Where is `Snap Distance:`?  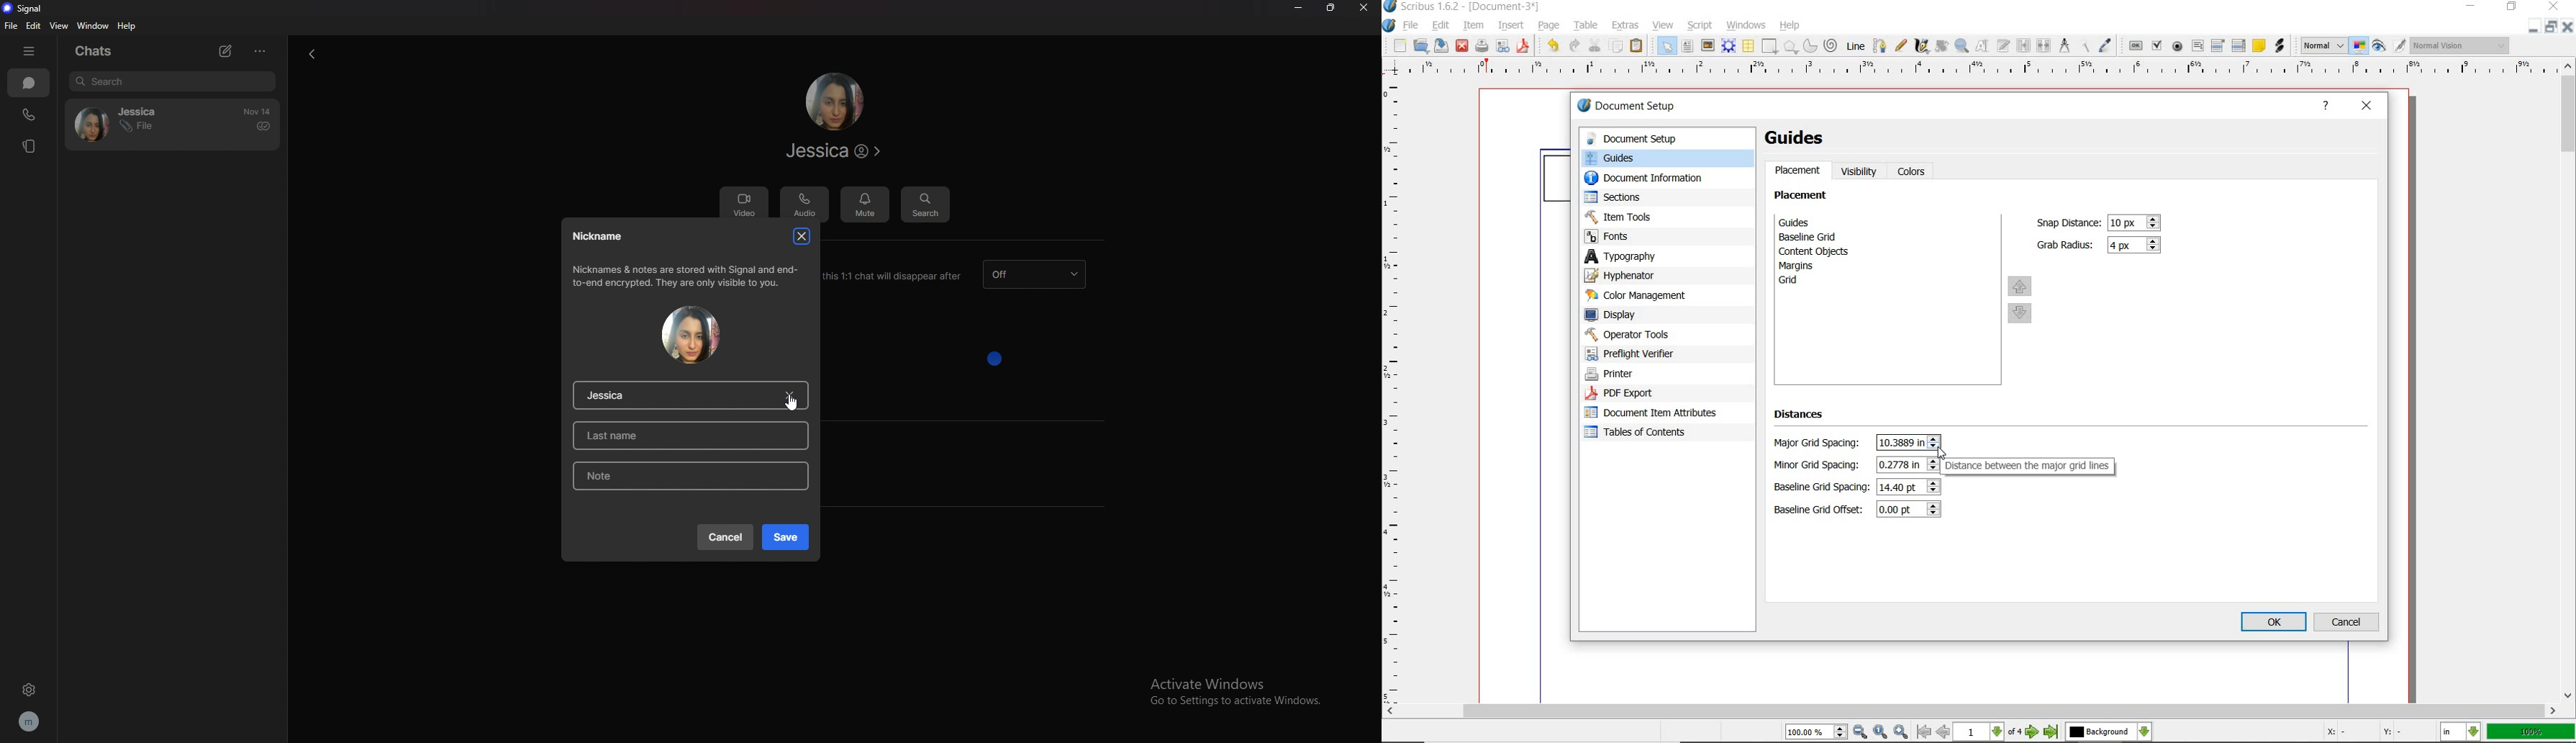 Snap Distance: is located at coordinates (2067, 223).